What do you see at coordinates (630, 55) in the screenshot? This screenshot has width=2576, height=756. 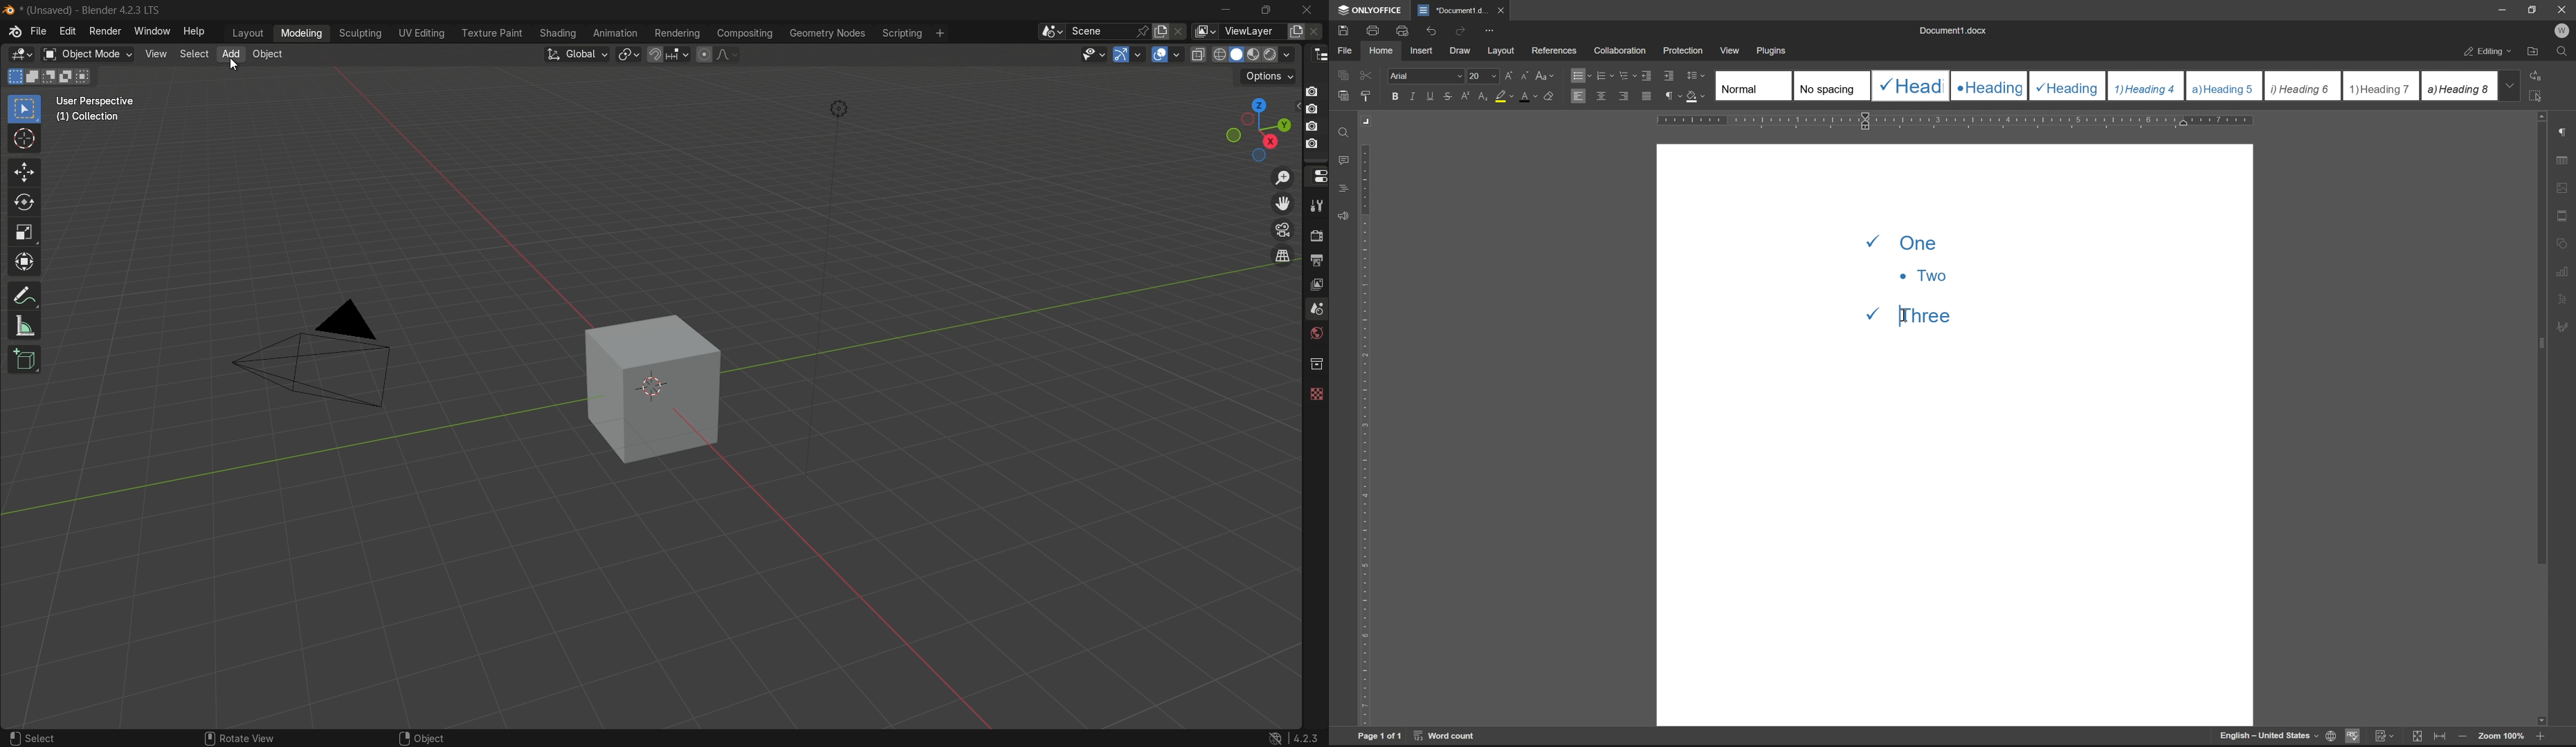 I see `transform pivot table` at bounding box center [630, 55].